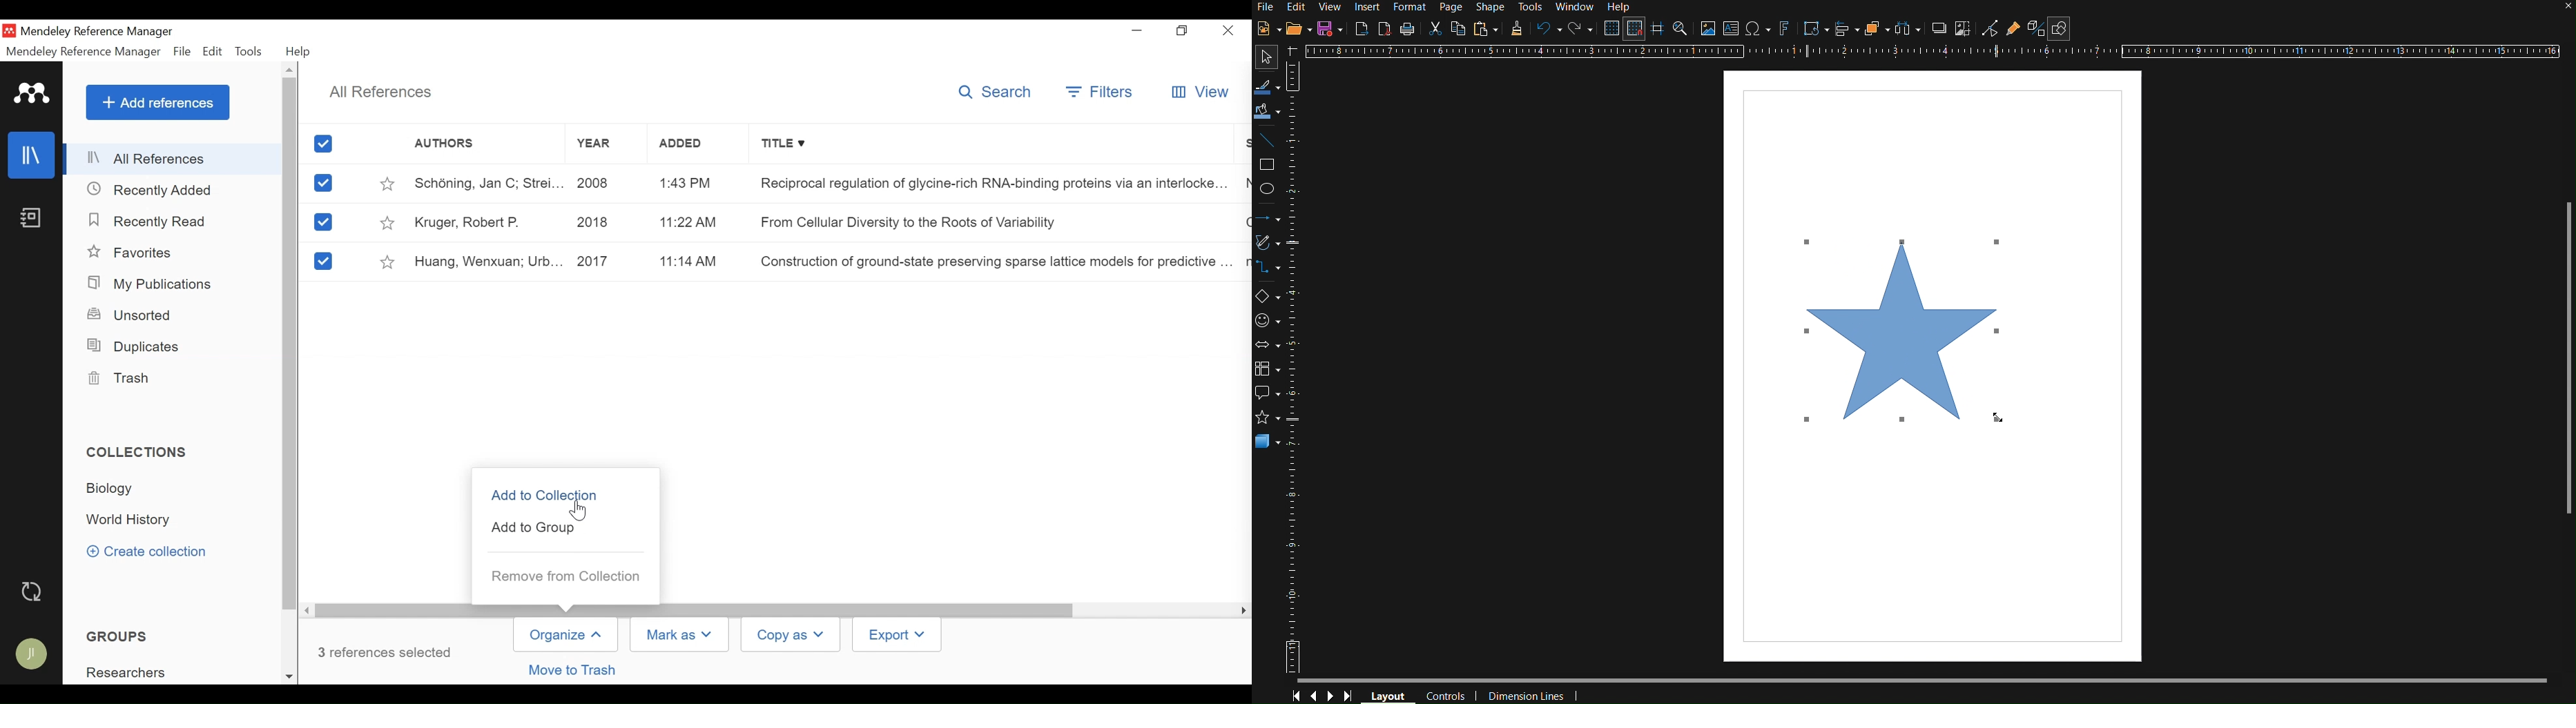 The image size is (2576, 728). What do you see at coordinates (1411, 6) in the screenshot?
I see `Format` at bounding box center [1411, 6].